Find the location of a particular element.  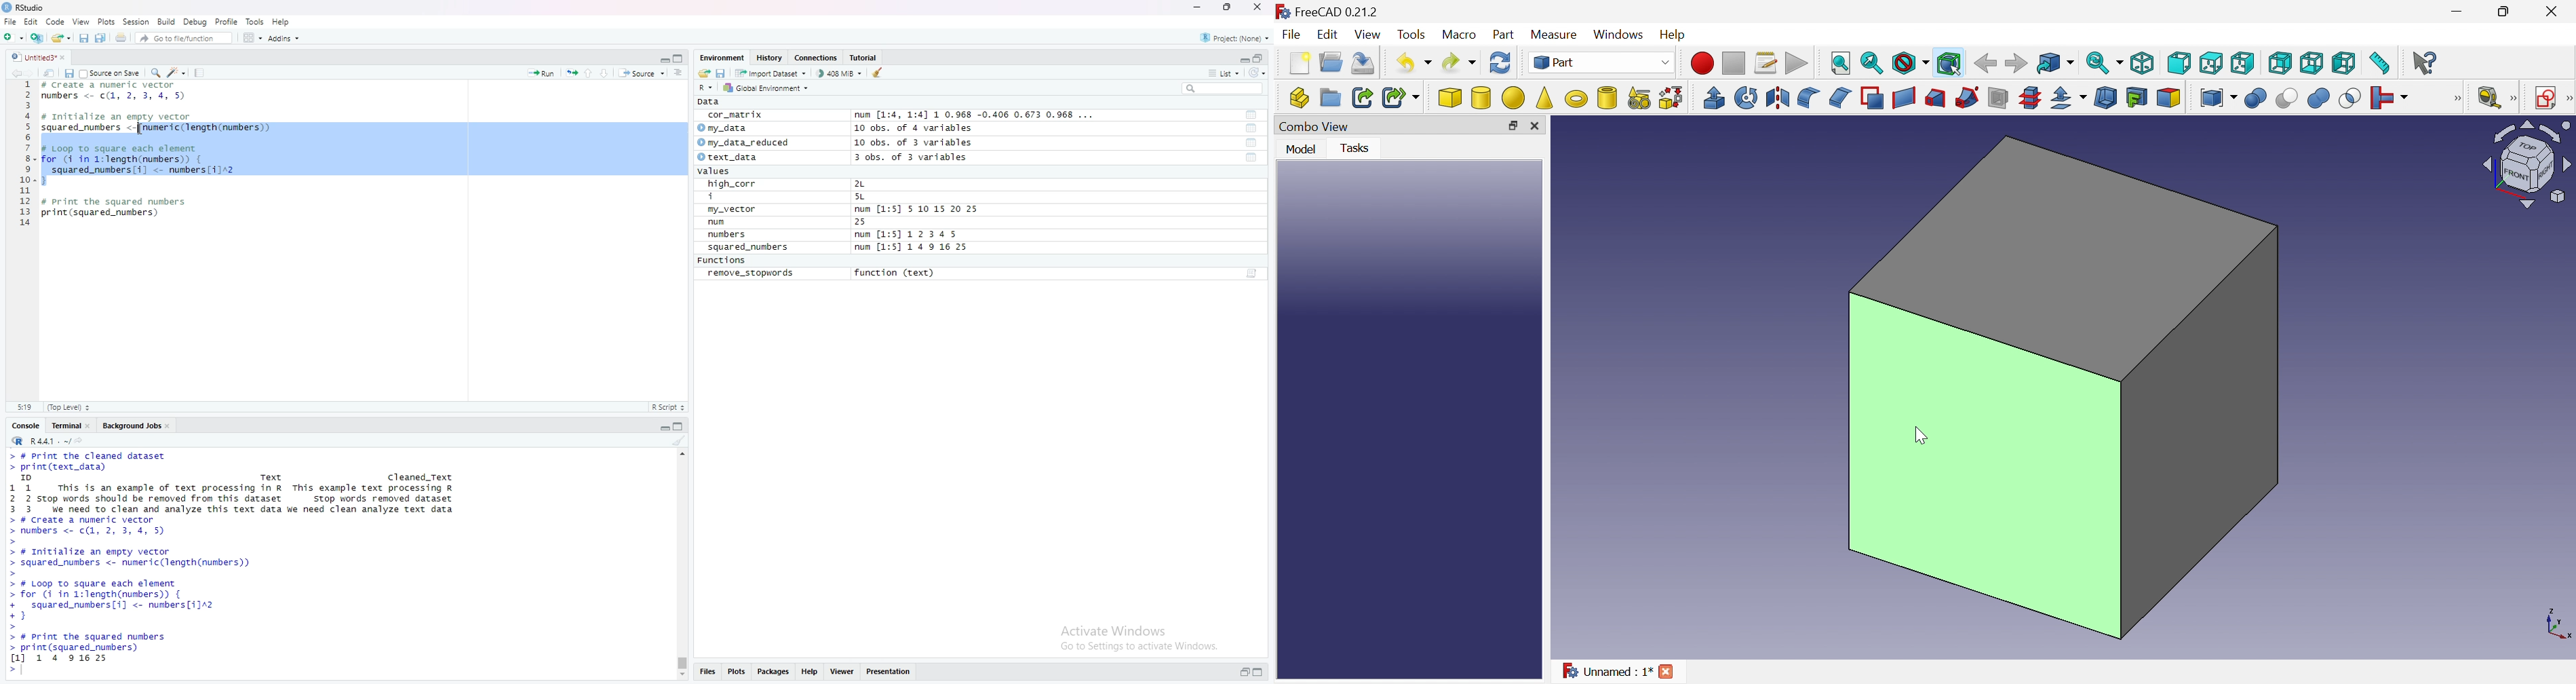

# Create a number vector numbers <- c(1, 2, 3, 4,5) is located at coordinates (117, 91).